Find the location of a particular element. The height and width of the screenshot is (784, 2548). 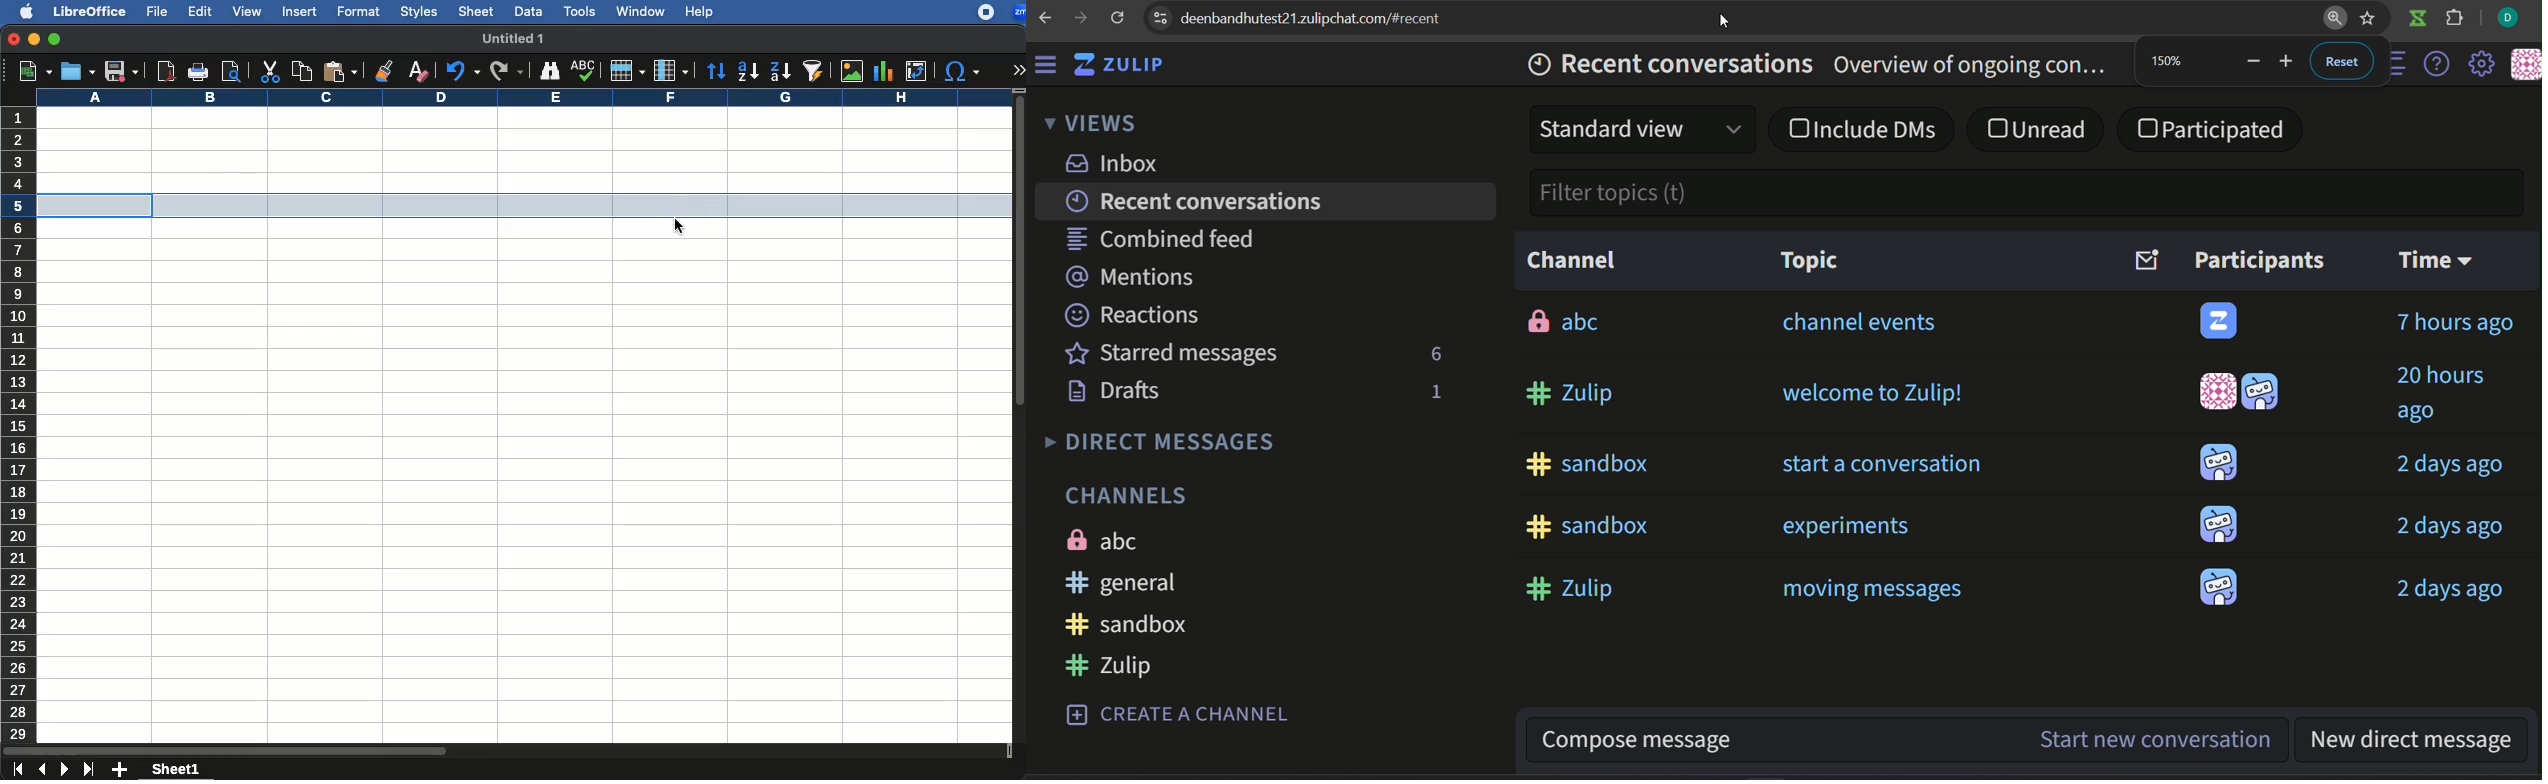

20 hours ago is located at coordinates (2457, 392).